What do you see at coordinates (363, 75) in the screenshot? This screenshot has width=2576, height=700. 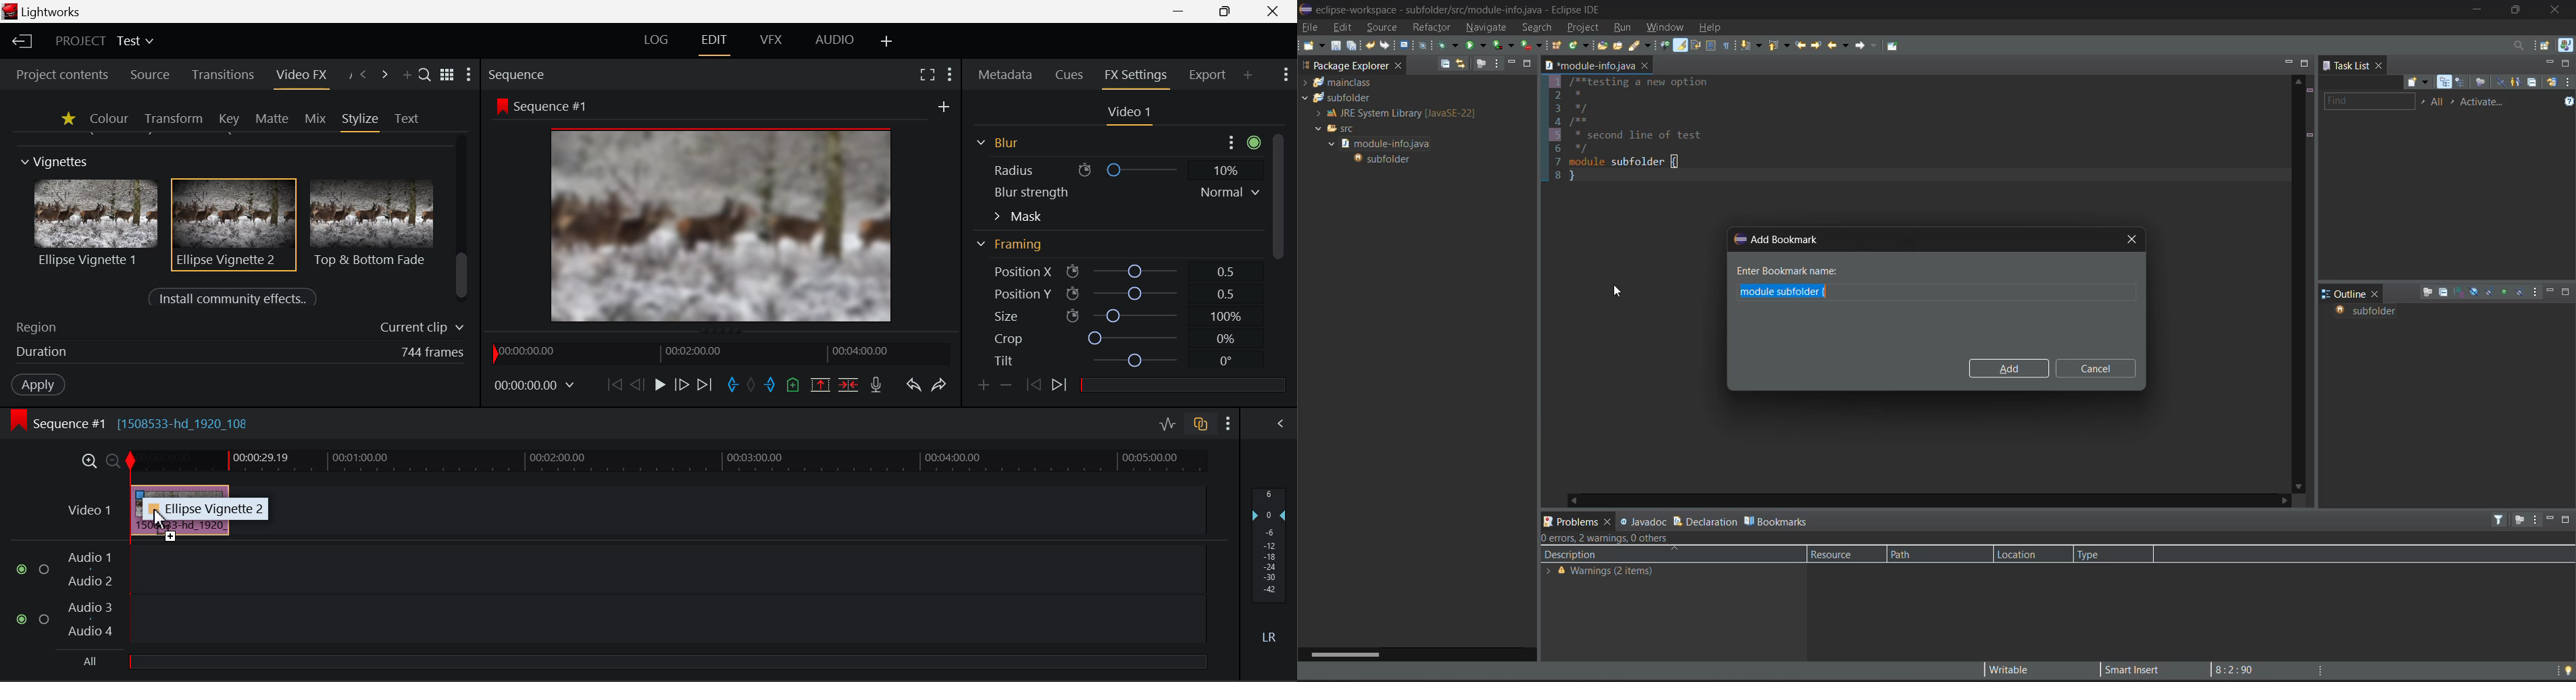 I see `Previous Panel` at bounding box center [363, 75].